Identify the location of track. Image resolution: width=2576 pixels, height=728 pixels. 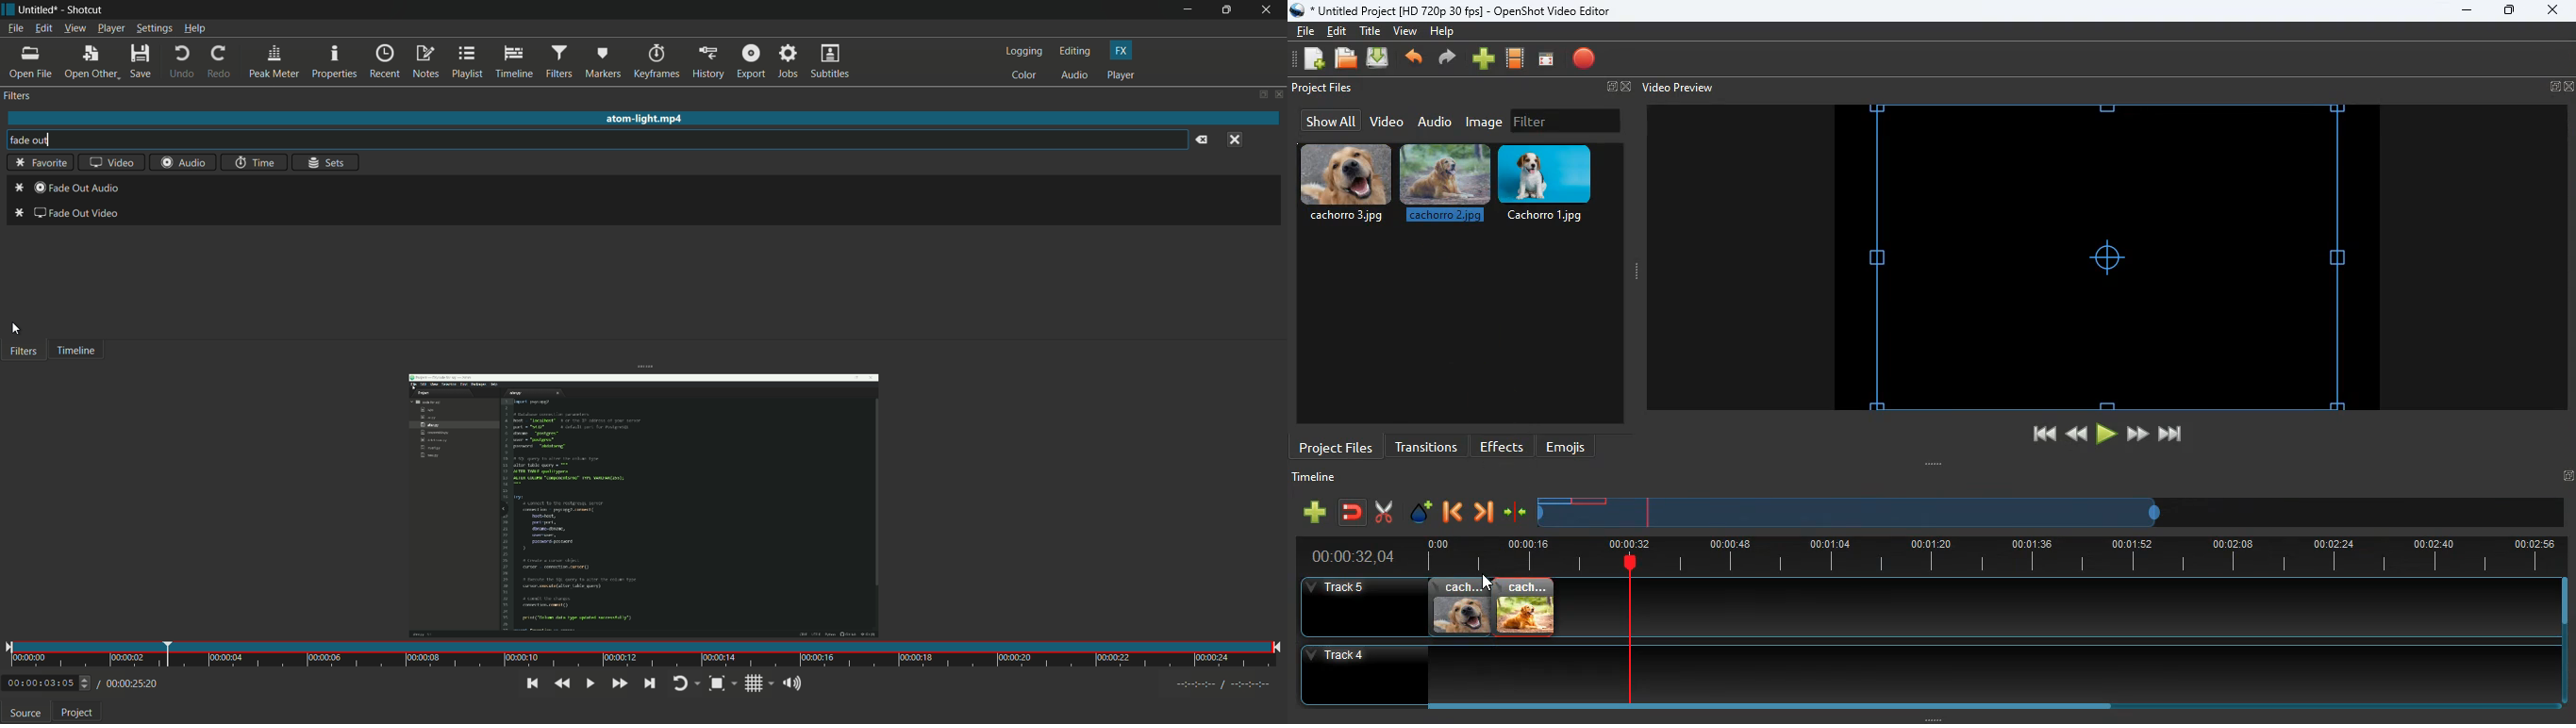
(2034, 607).